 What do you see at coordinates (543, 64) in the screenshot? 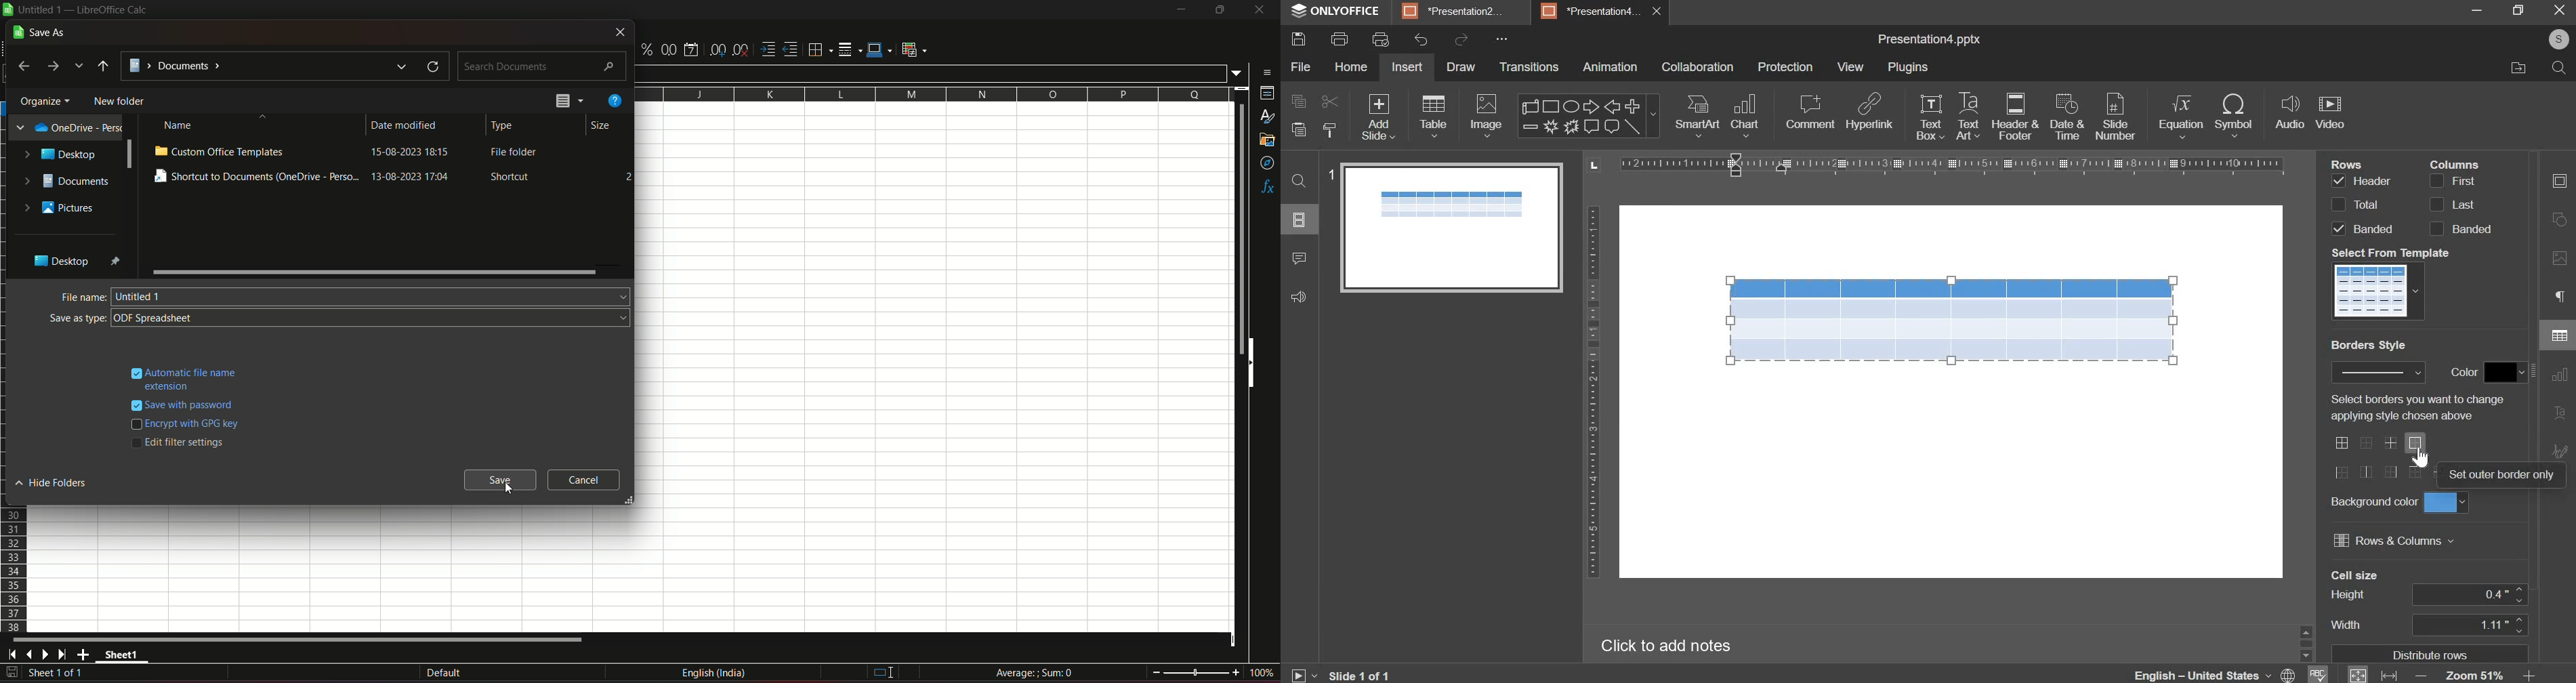
I see `search bar` at bounding box center [543, 64].